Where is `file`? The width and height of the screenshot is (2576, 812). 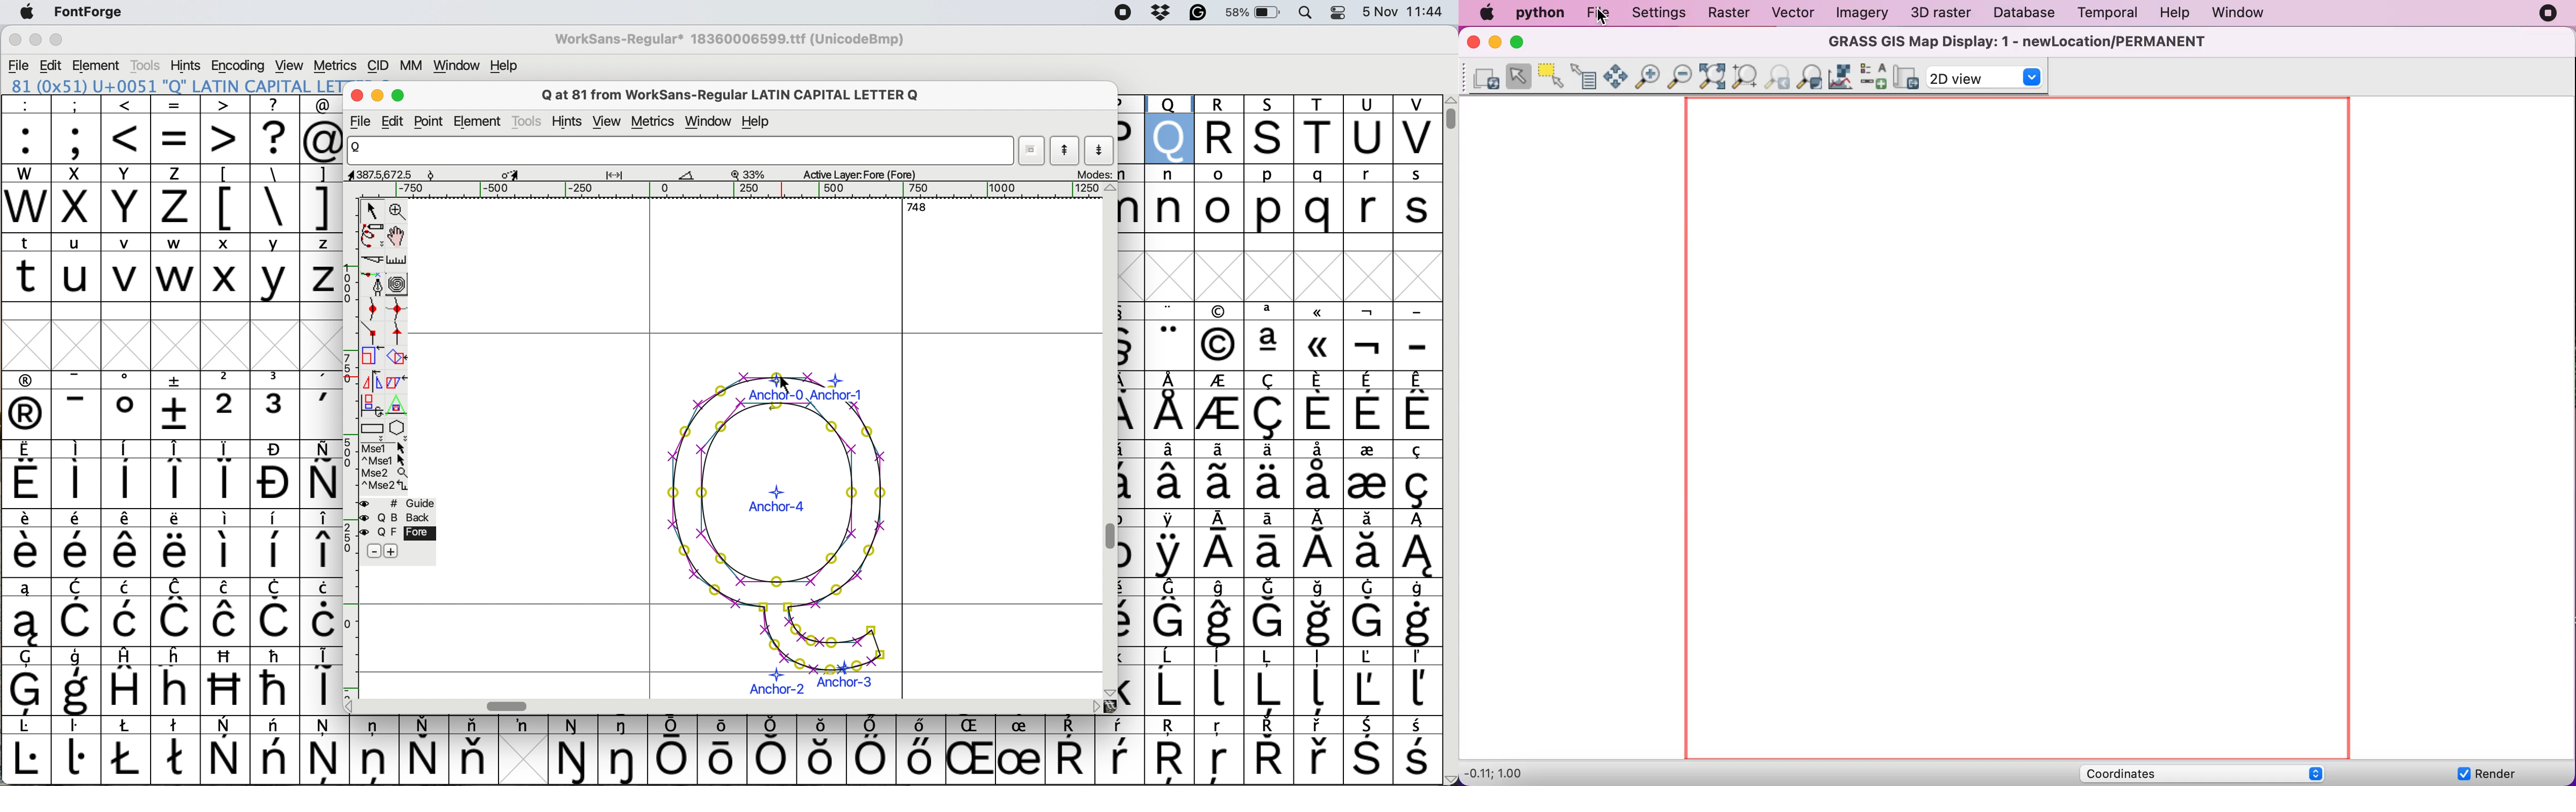
file is located at coordinates (22, 63).